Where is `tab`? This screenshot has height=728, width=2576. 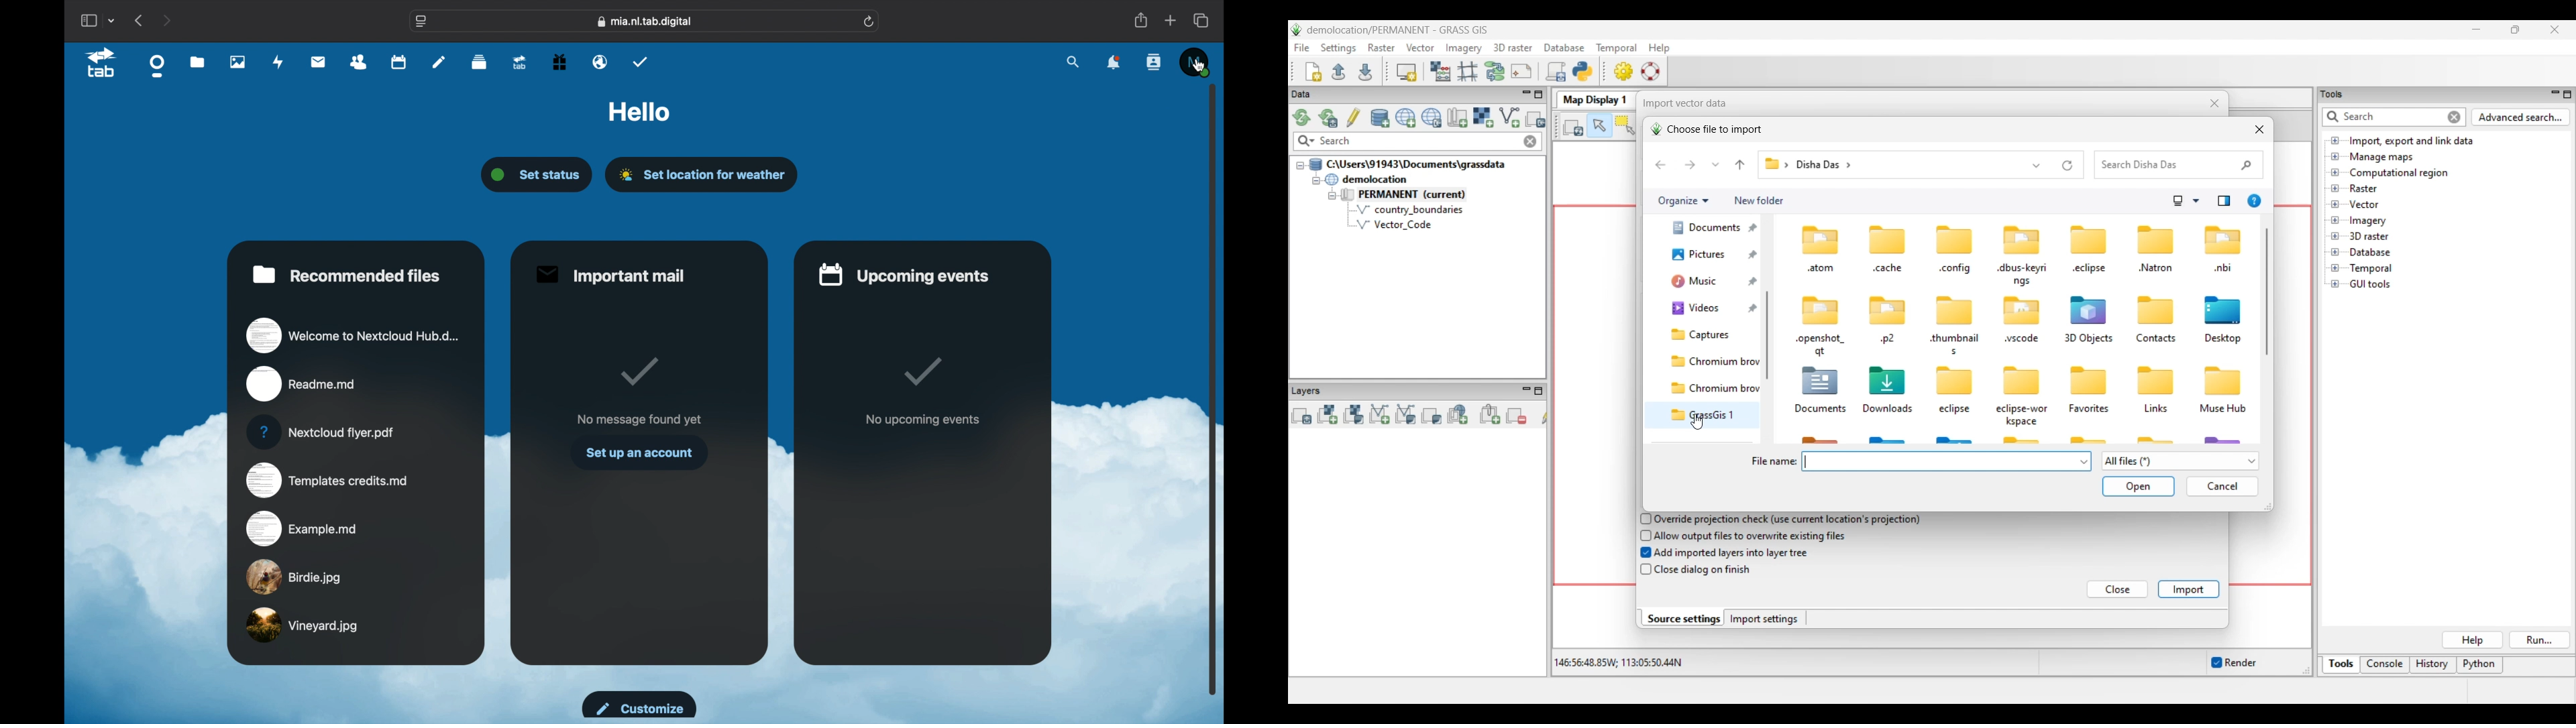
tab is located at coordinates (102, 63).